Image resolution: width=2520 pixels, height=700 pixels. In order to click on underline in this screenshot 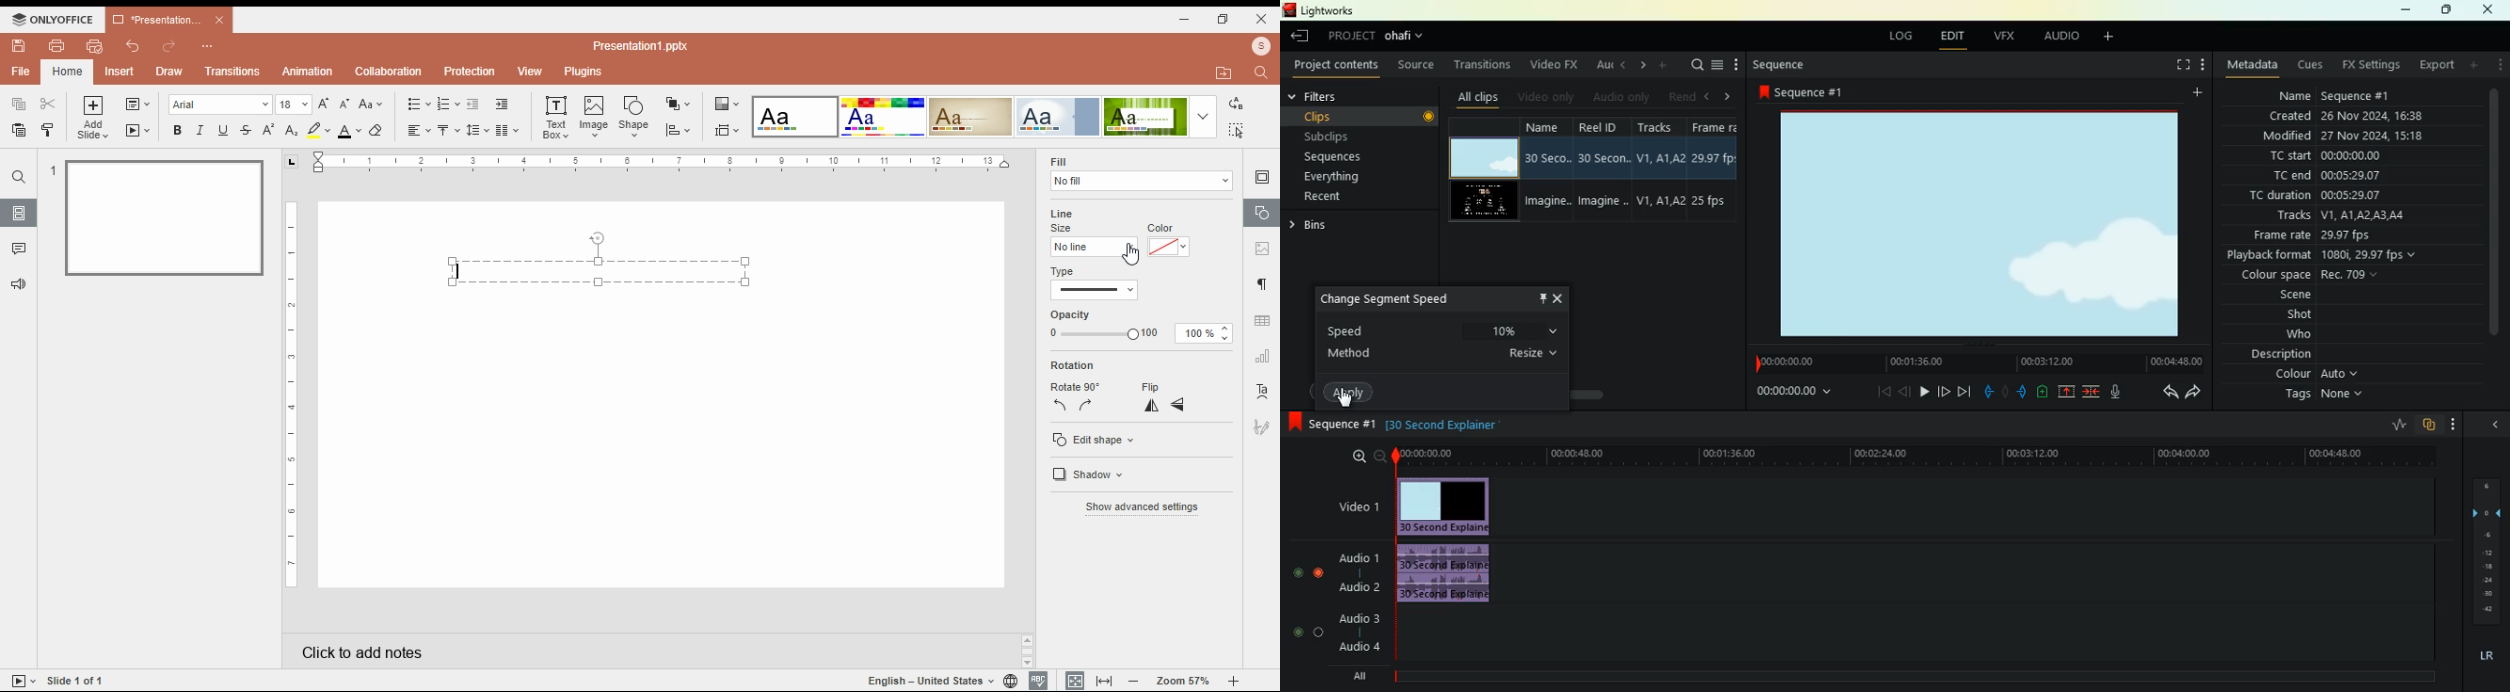, I will do `click(224, 130)`.